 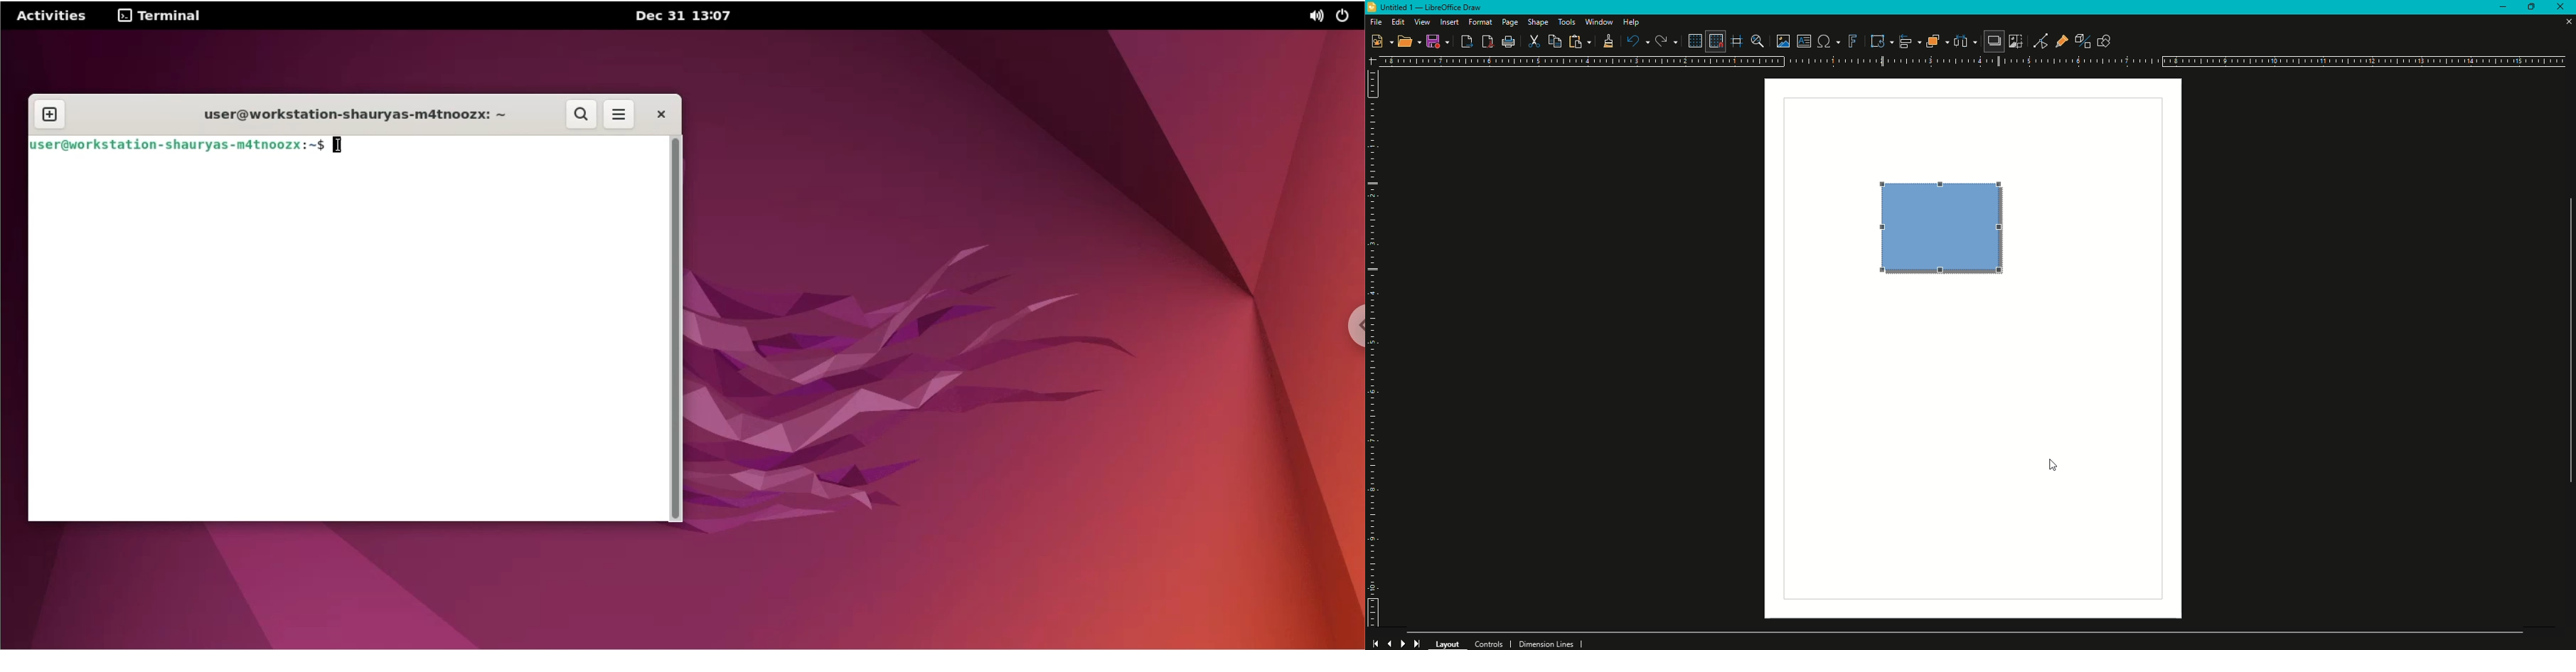 What do you see at coordinates (1430, 8) in the screenshot?
I see `Untitled 1 - LibreOffice Draw` at bounding box center [1430, 8].